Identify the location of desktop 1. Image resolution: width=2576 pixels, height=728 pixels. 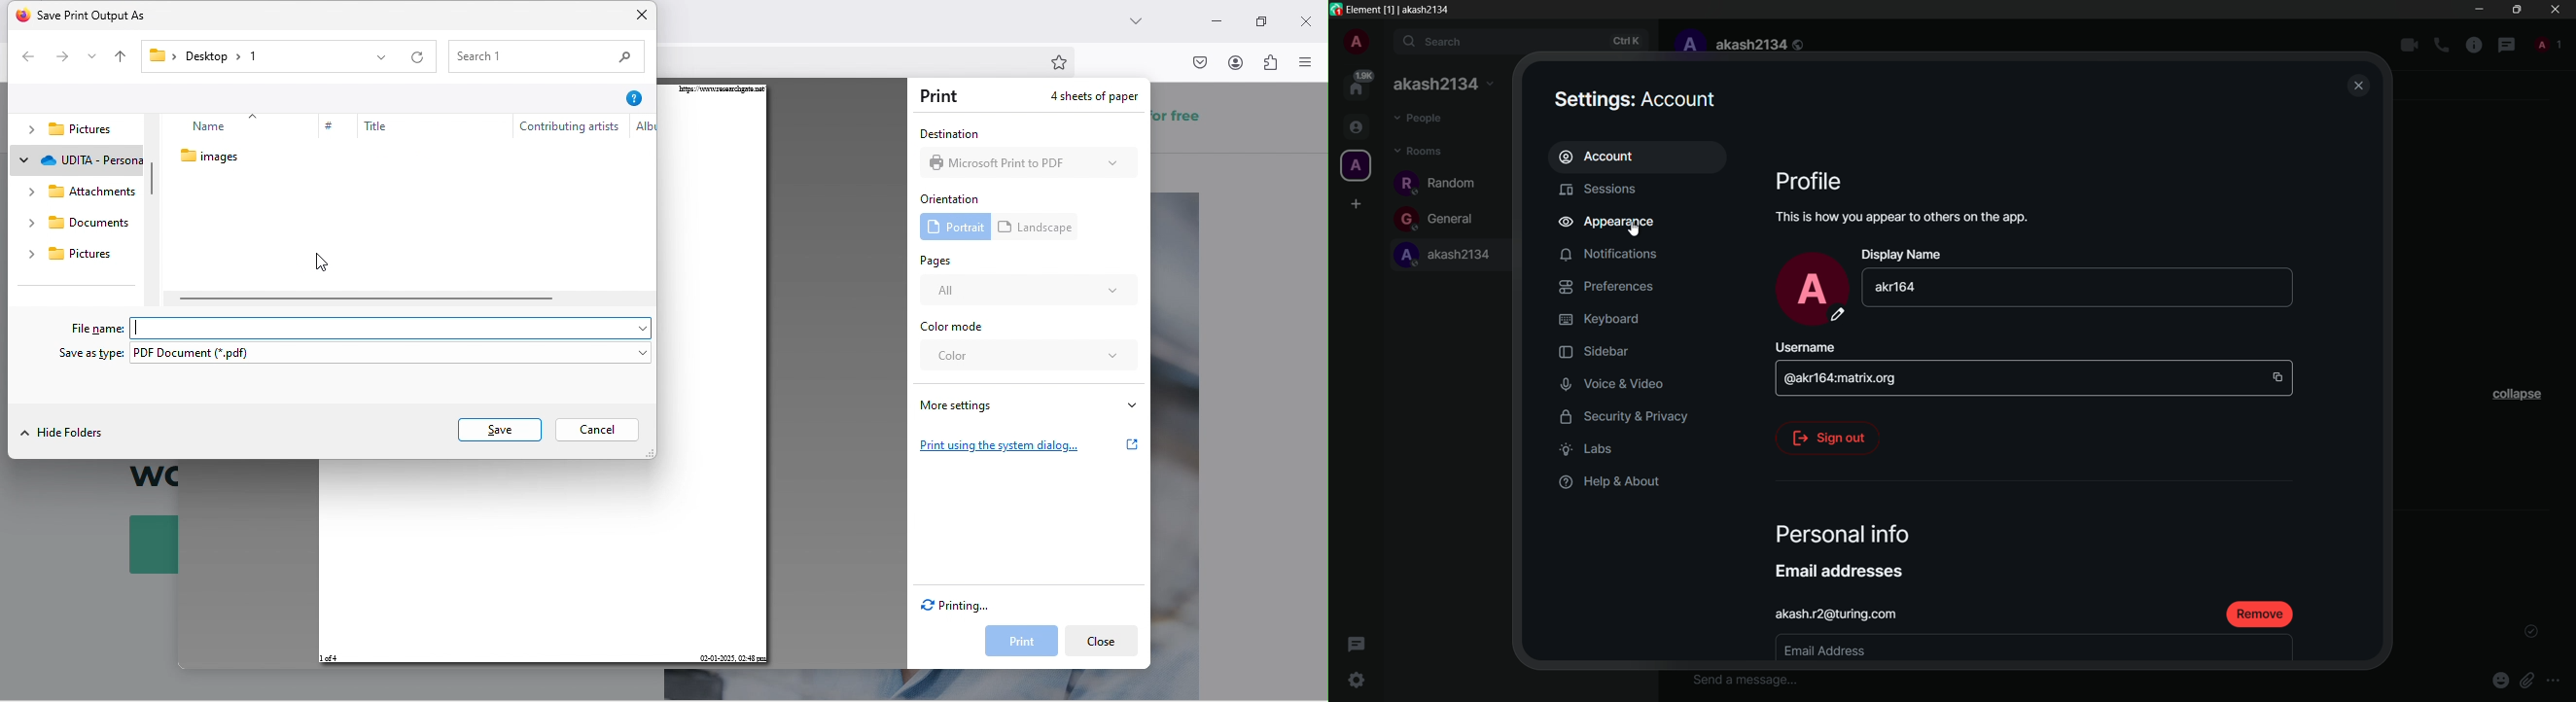
(205, 56).